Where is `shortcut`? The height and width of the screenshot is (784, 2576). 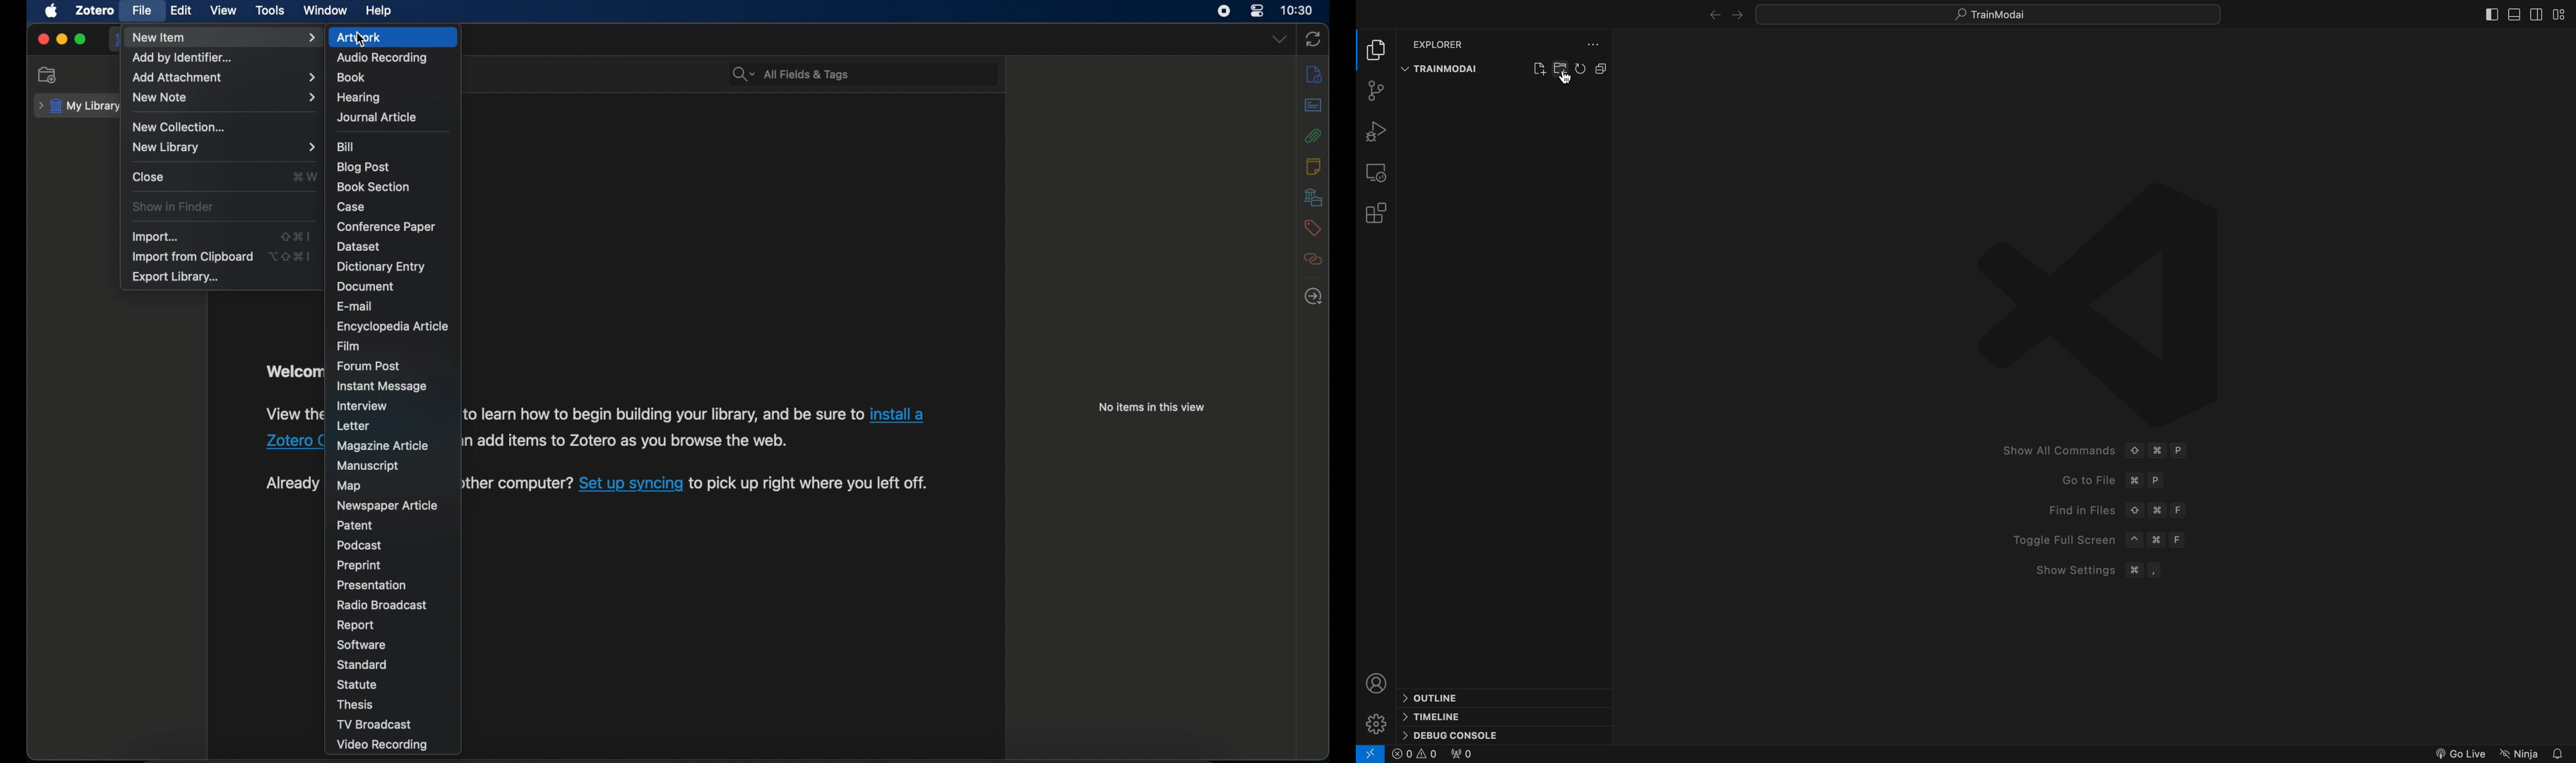
shortcut is located at coordinates (305, 176).